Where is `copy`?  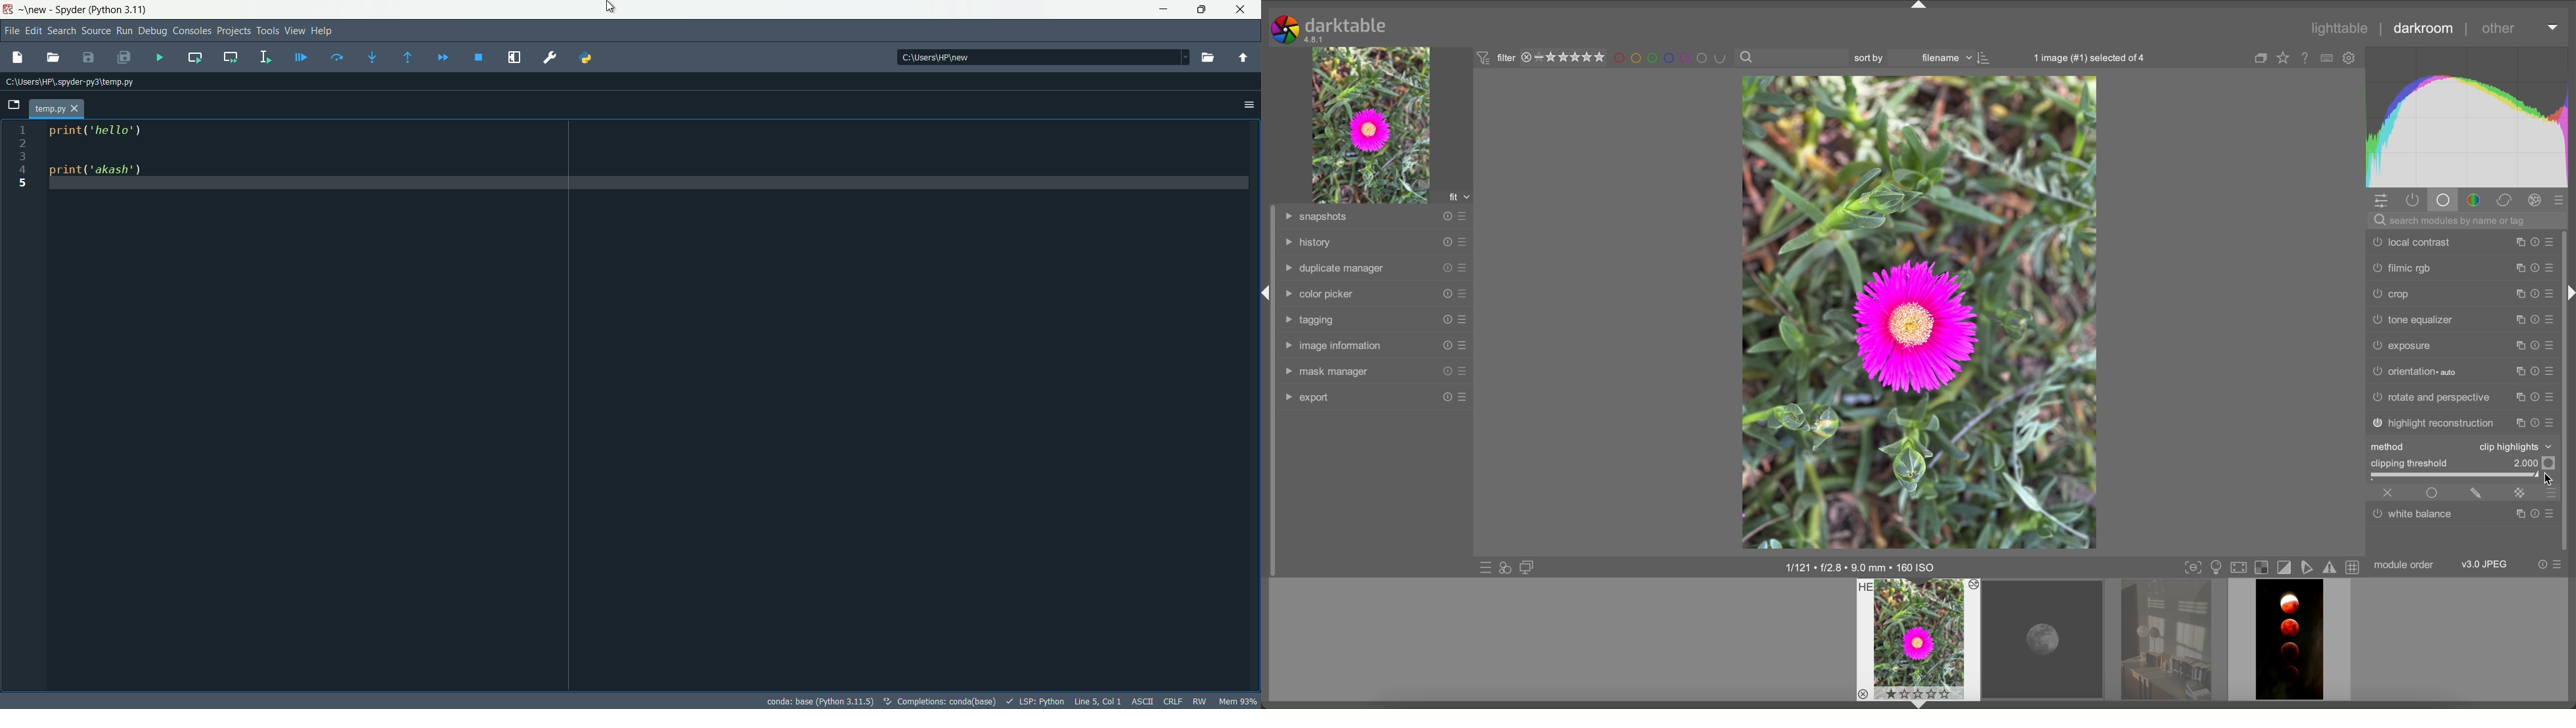 copy is located at coordinates (2518, 371).